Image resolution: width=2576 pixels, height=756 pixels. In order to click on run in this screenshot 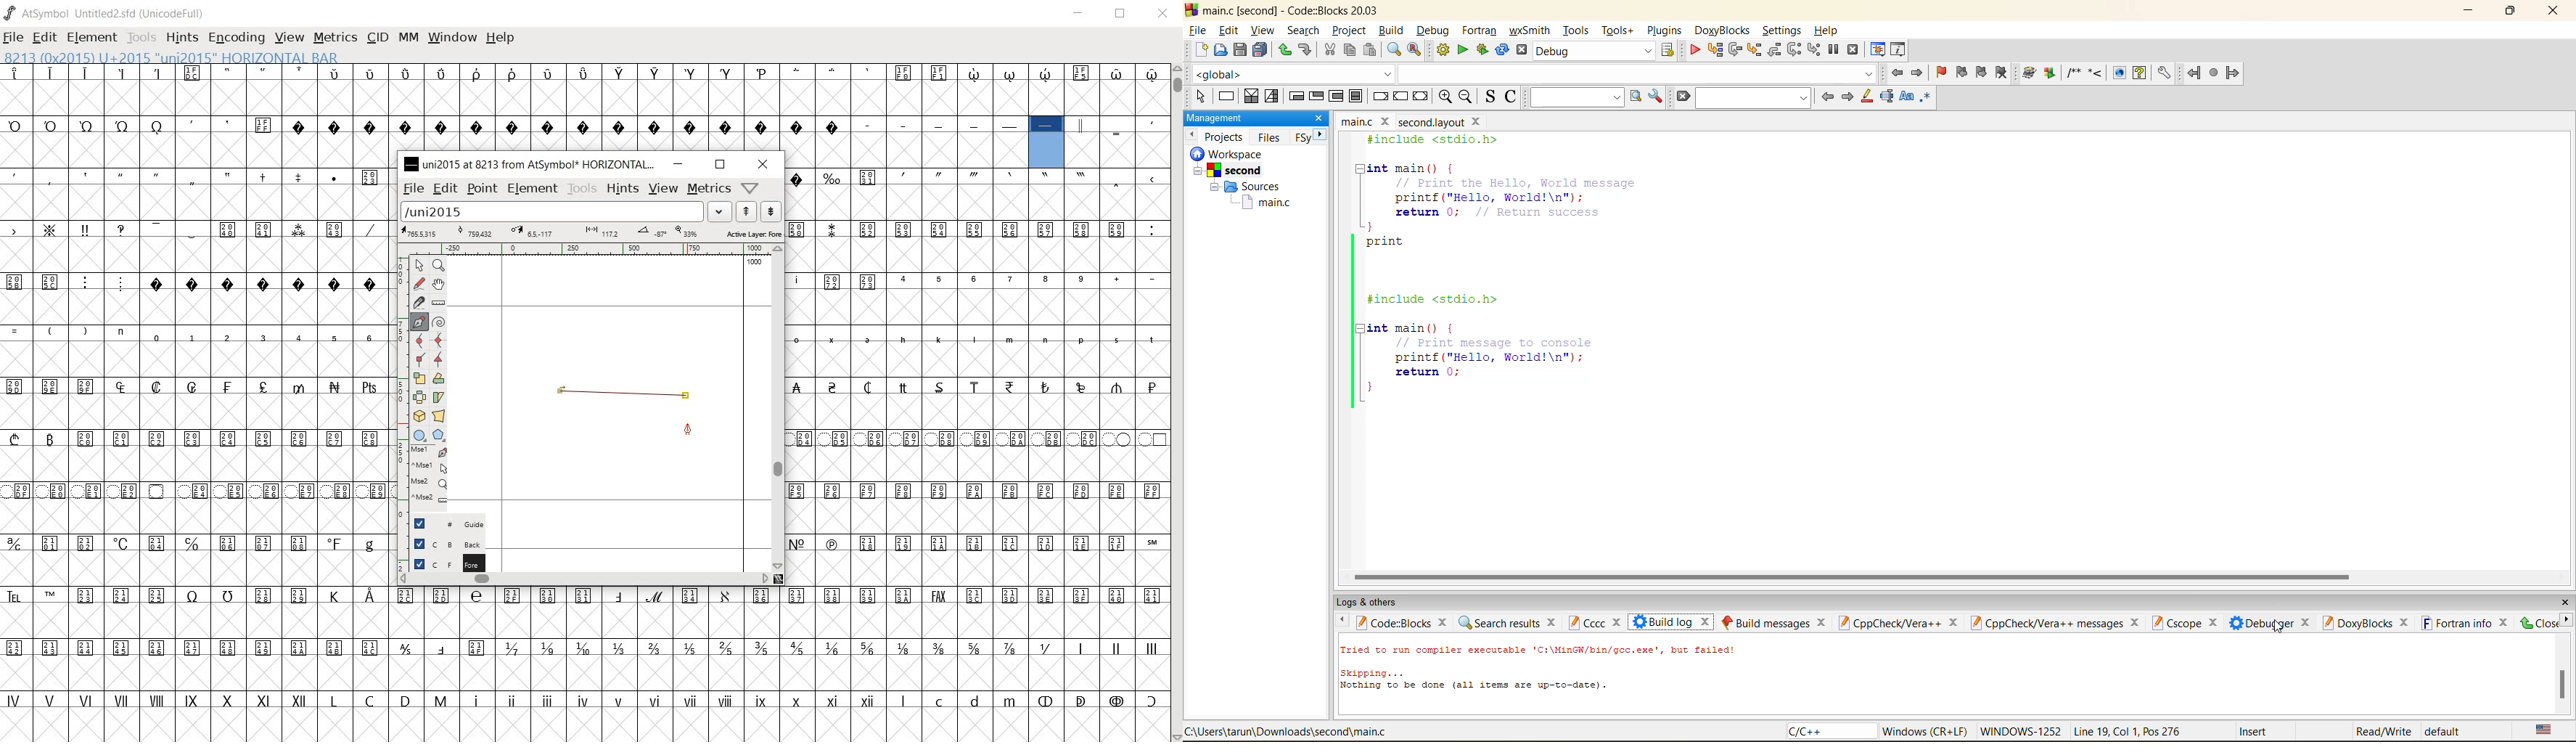, I will do `click(1464, 51)`.